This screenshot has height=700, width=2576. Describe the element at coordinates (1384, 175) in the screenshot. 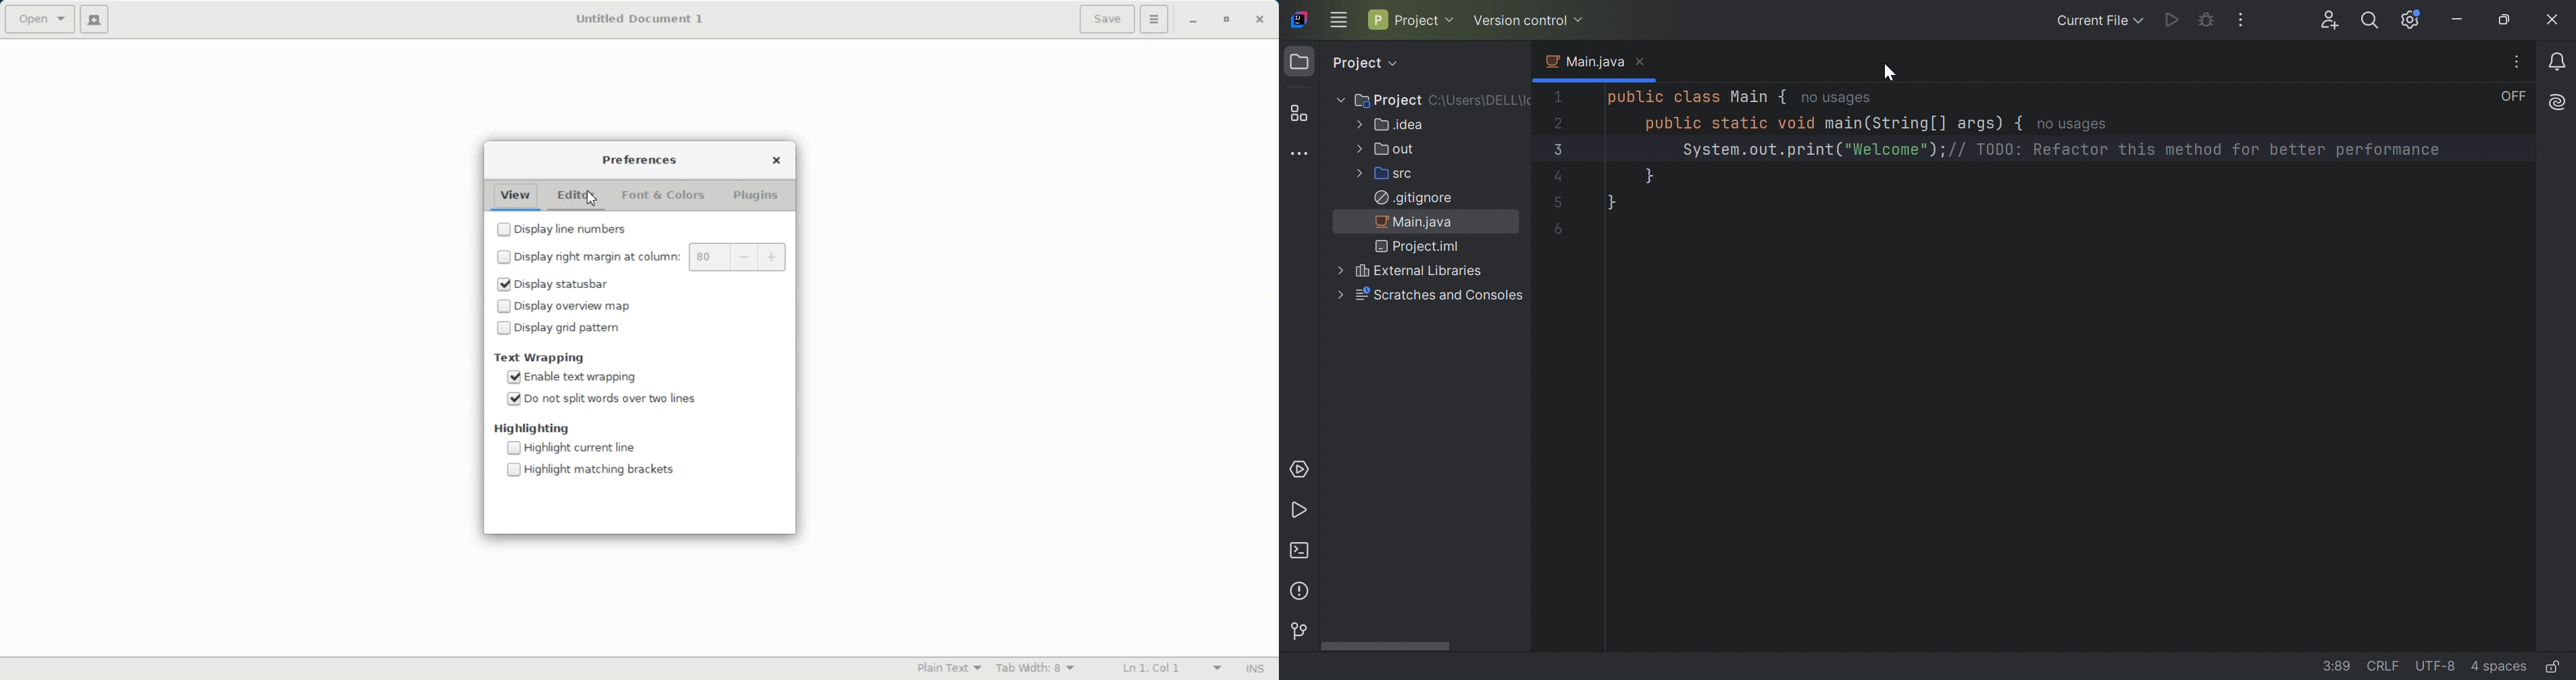

I see `Src` at that location.